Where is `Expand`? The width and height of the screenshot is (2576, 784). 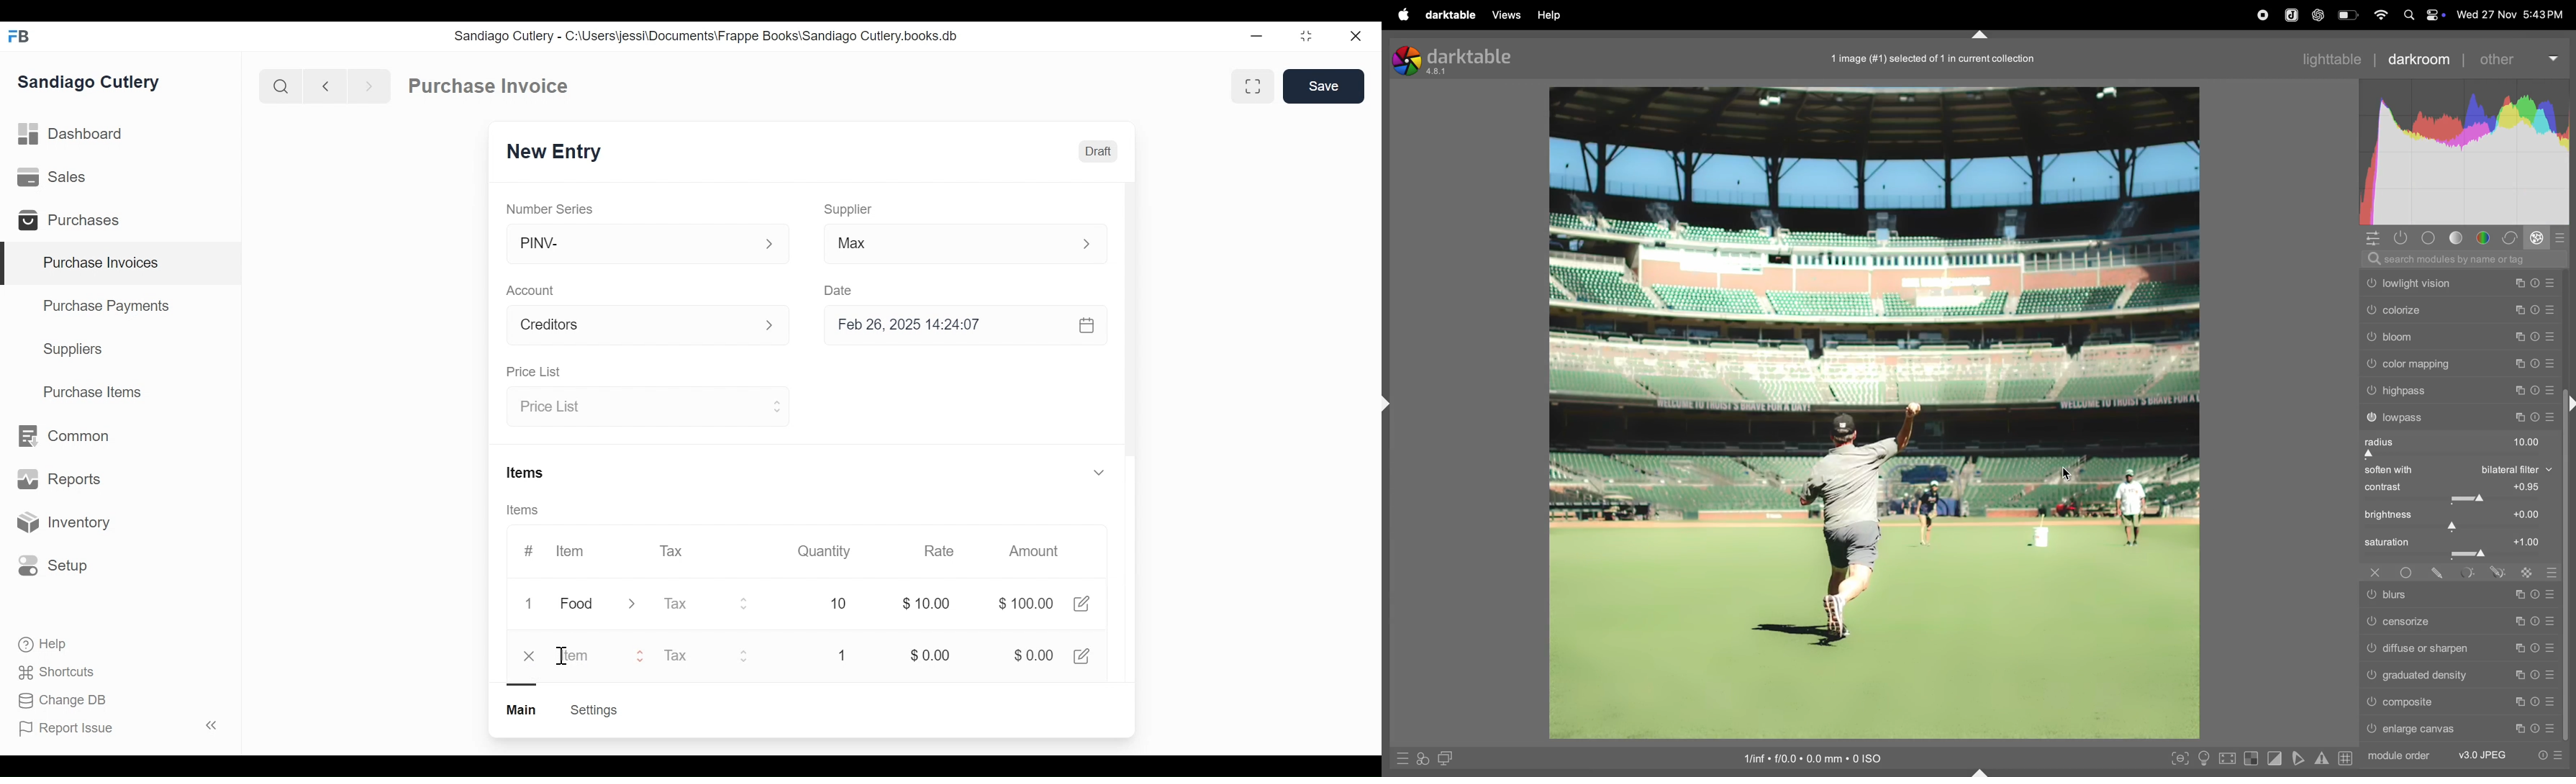 Expand is located at coordinates (640, 656).